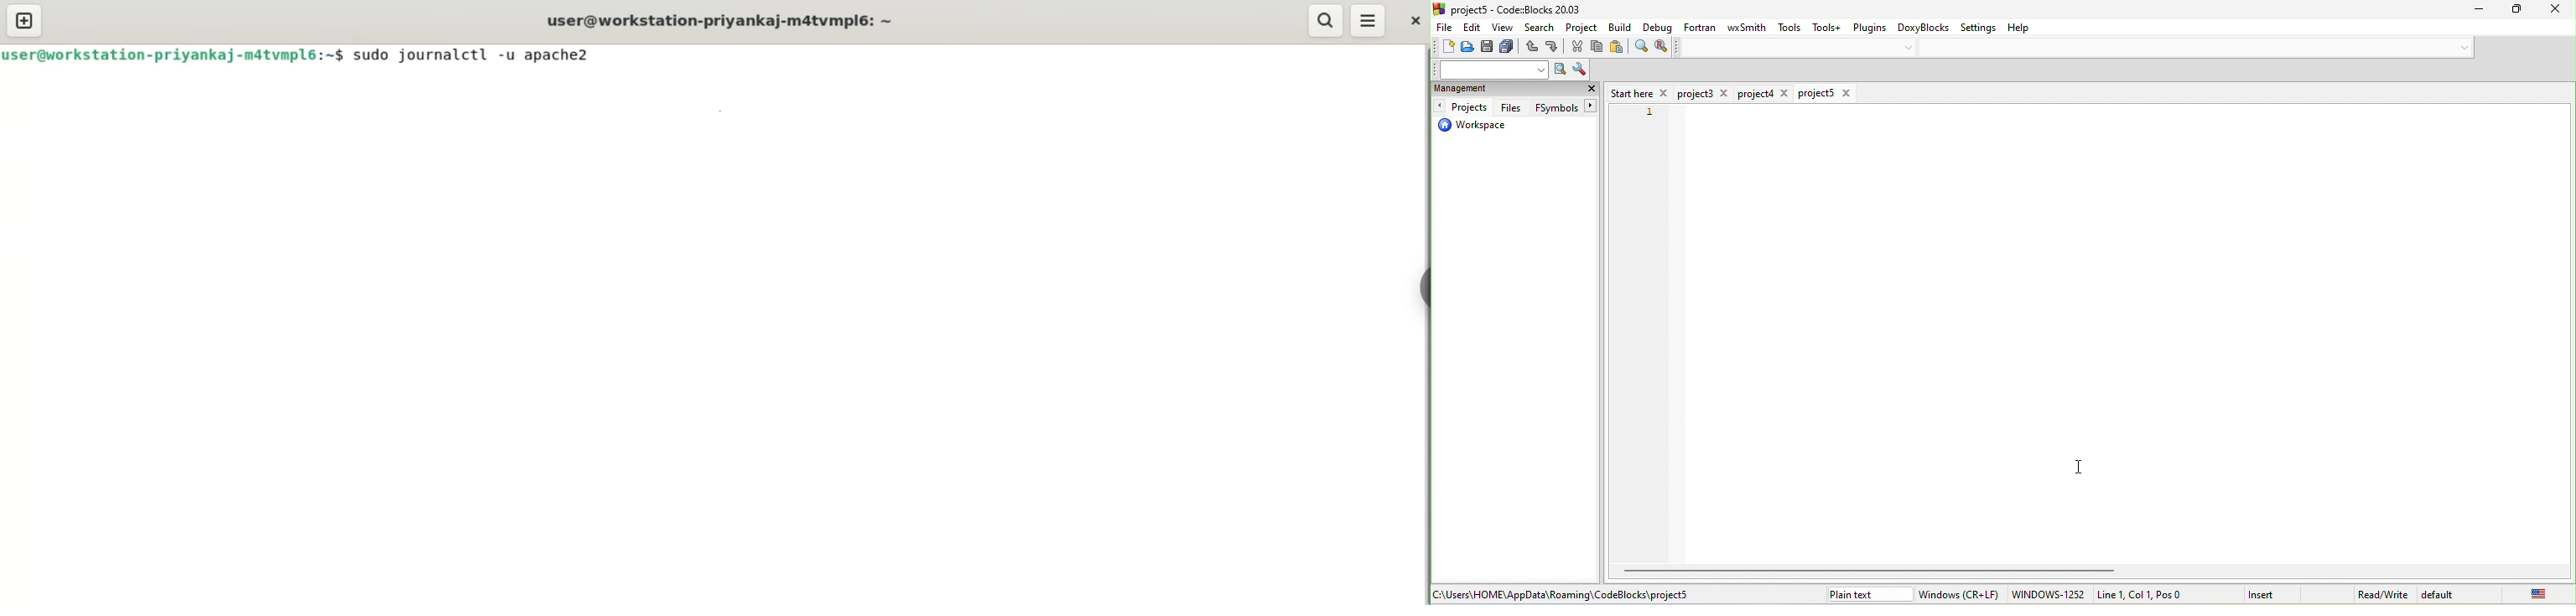 The width and height of the screenshot is (2576, 616). I want to click on new template file, so click(1827, 96).